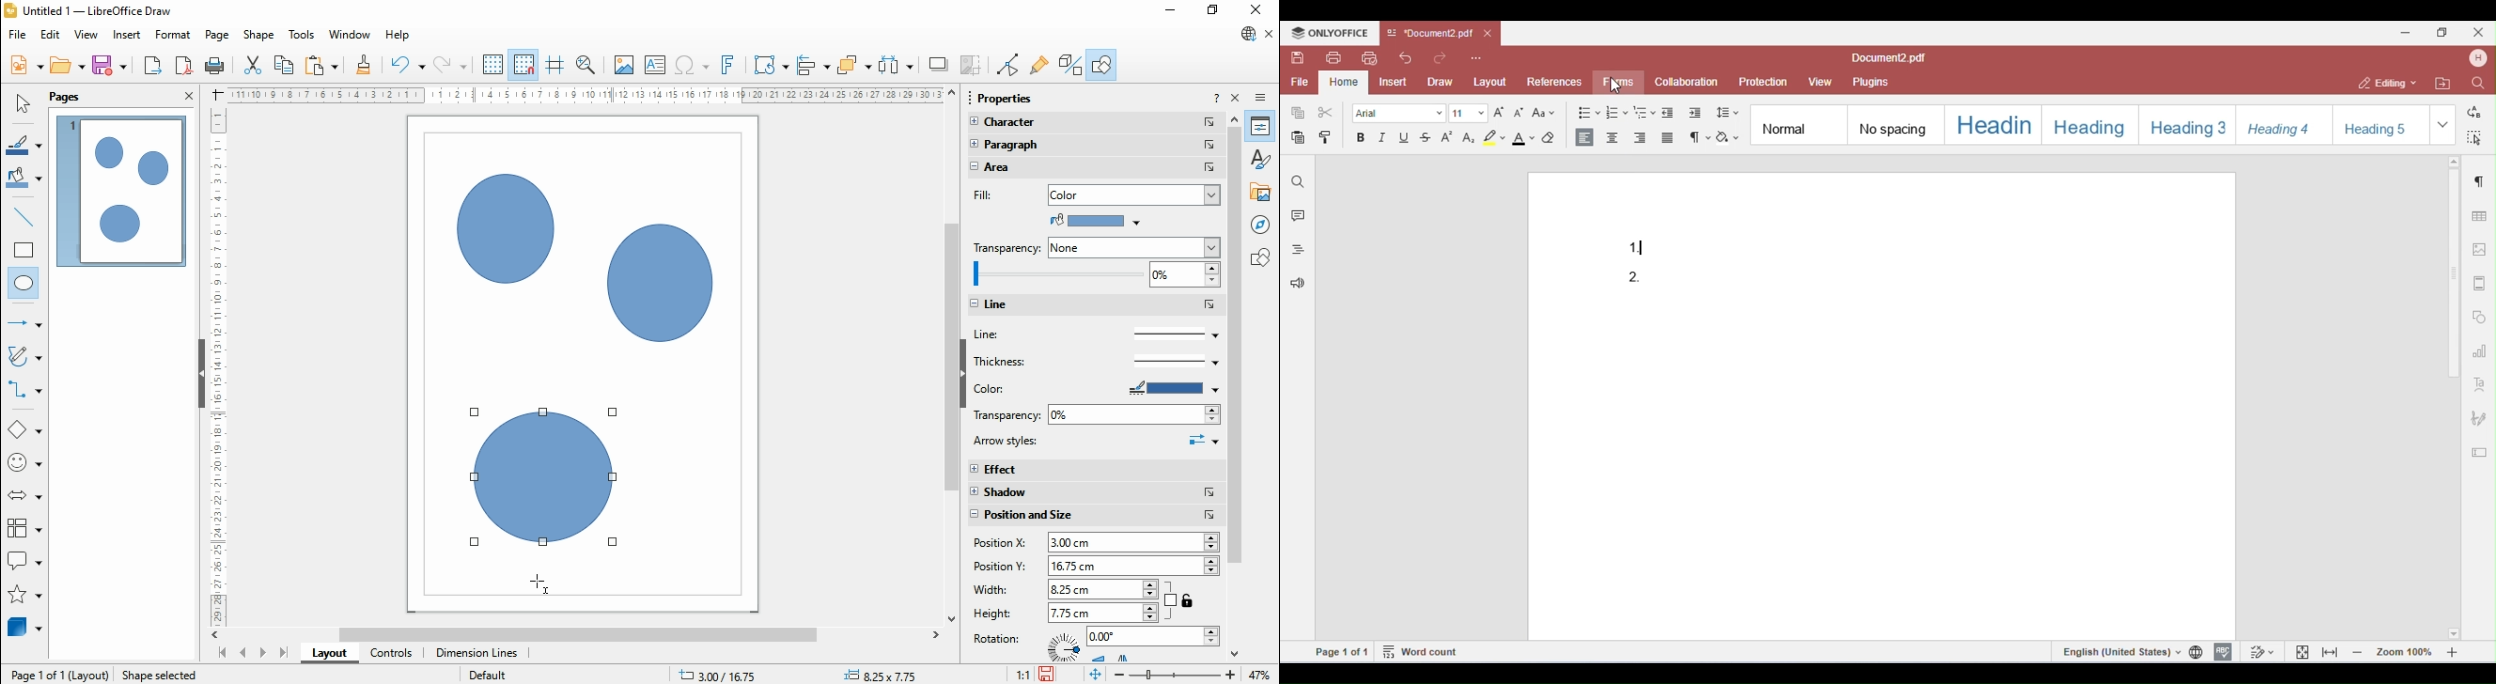 This screenshot has width=2520, height=700. What do you see at coordinates (152, 65) in the screenshot?
I see `export` at bounding box center [152, 65].